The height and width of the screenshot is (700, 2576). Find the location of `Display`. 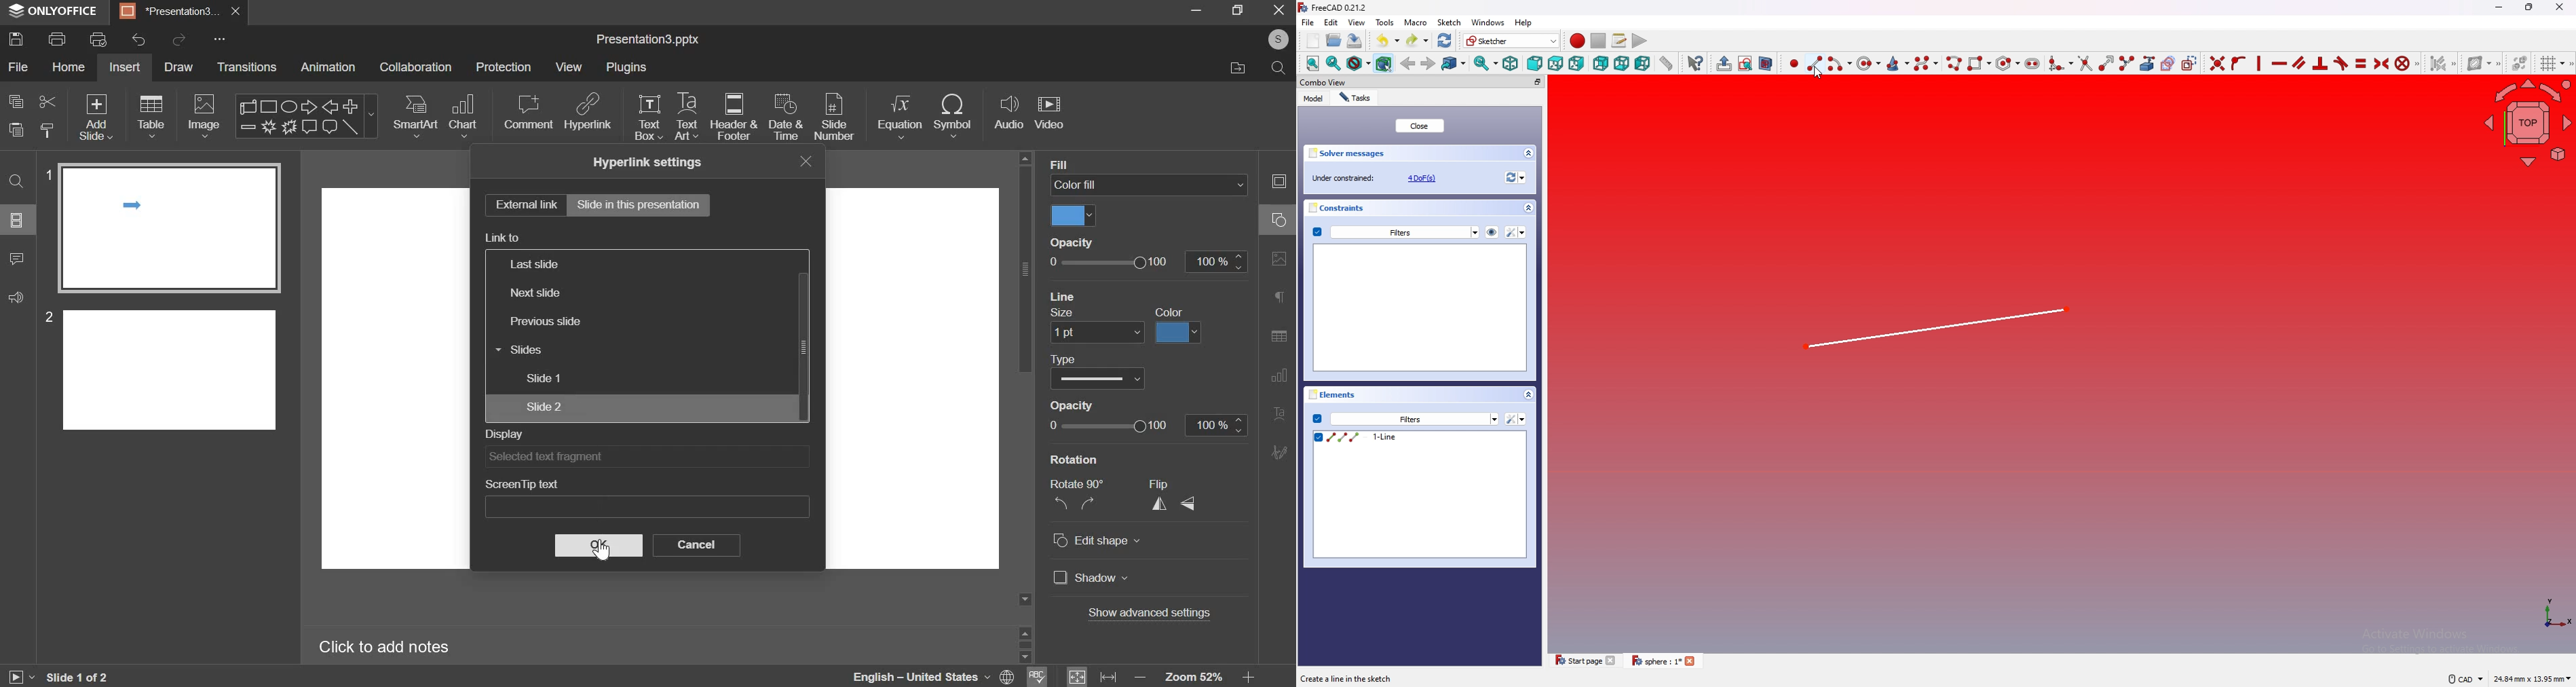

Display is located at coordinates (644, 458).